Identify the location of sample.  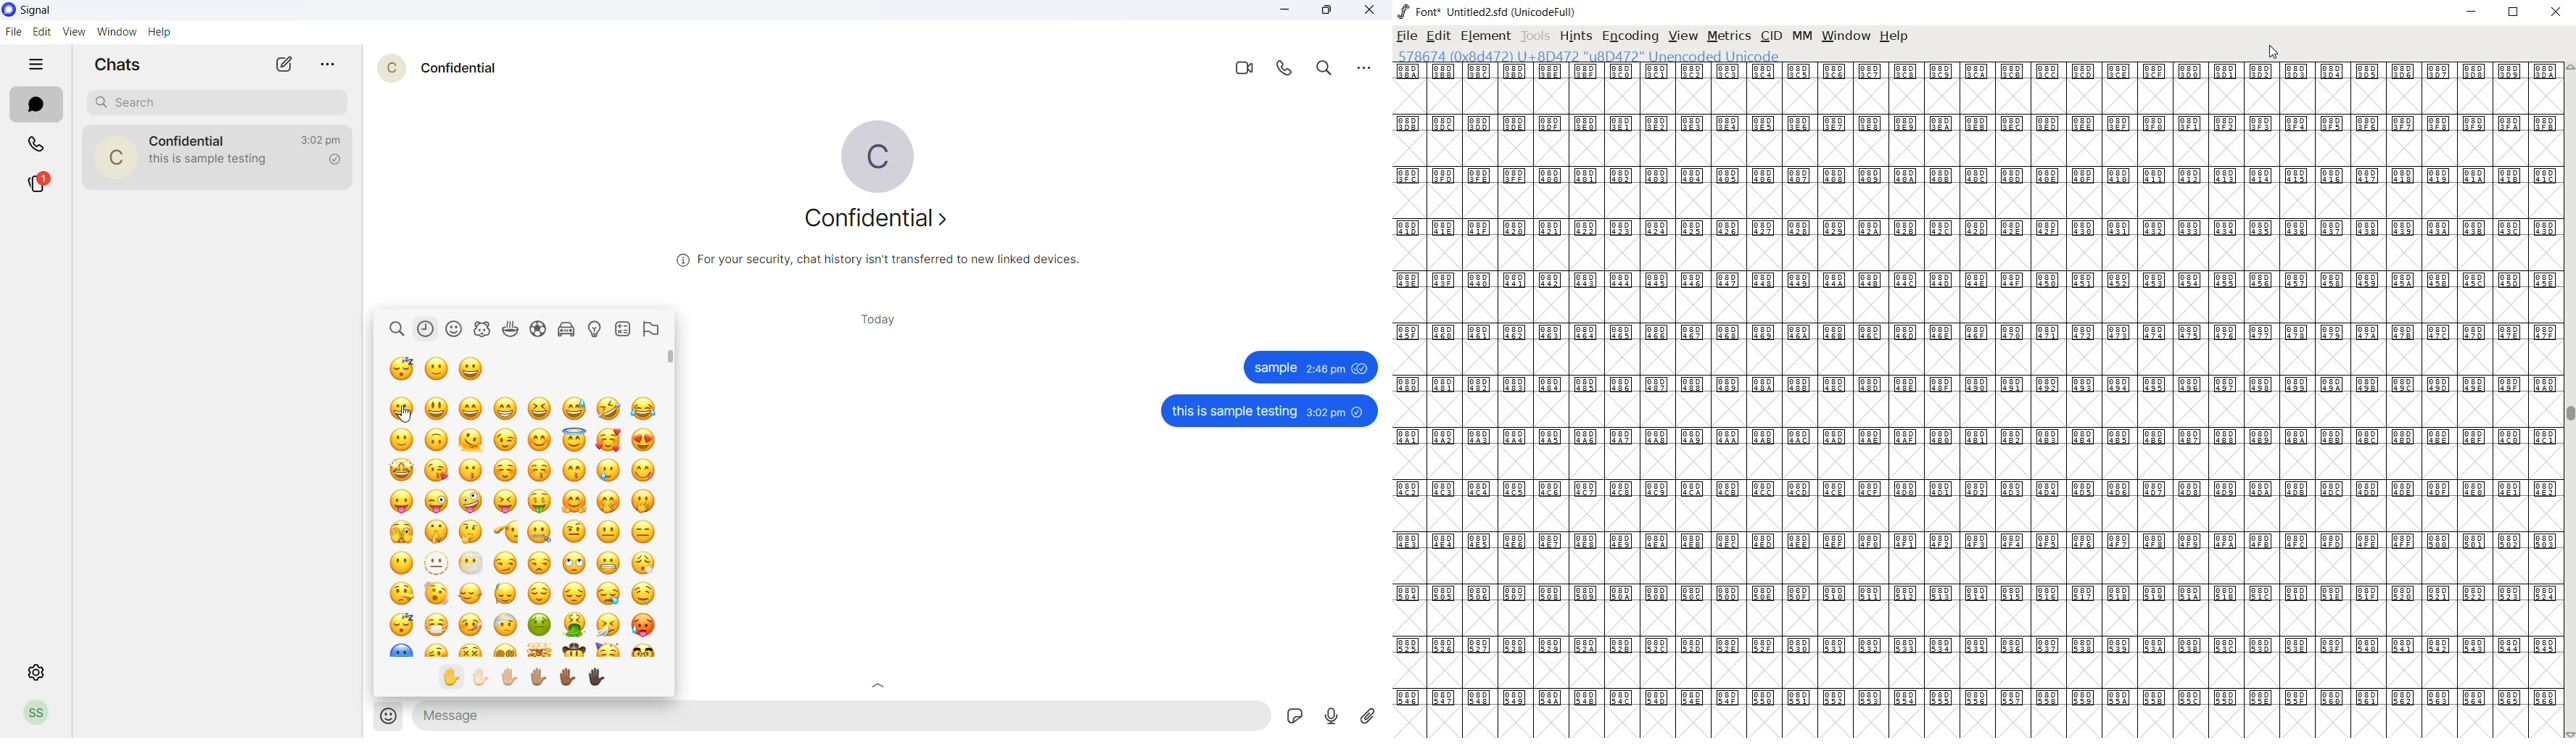
(1275, 368).